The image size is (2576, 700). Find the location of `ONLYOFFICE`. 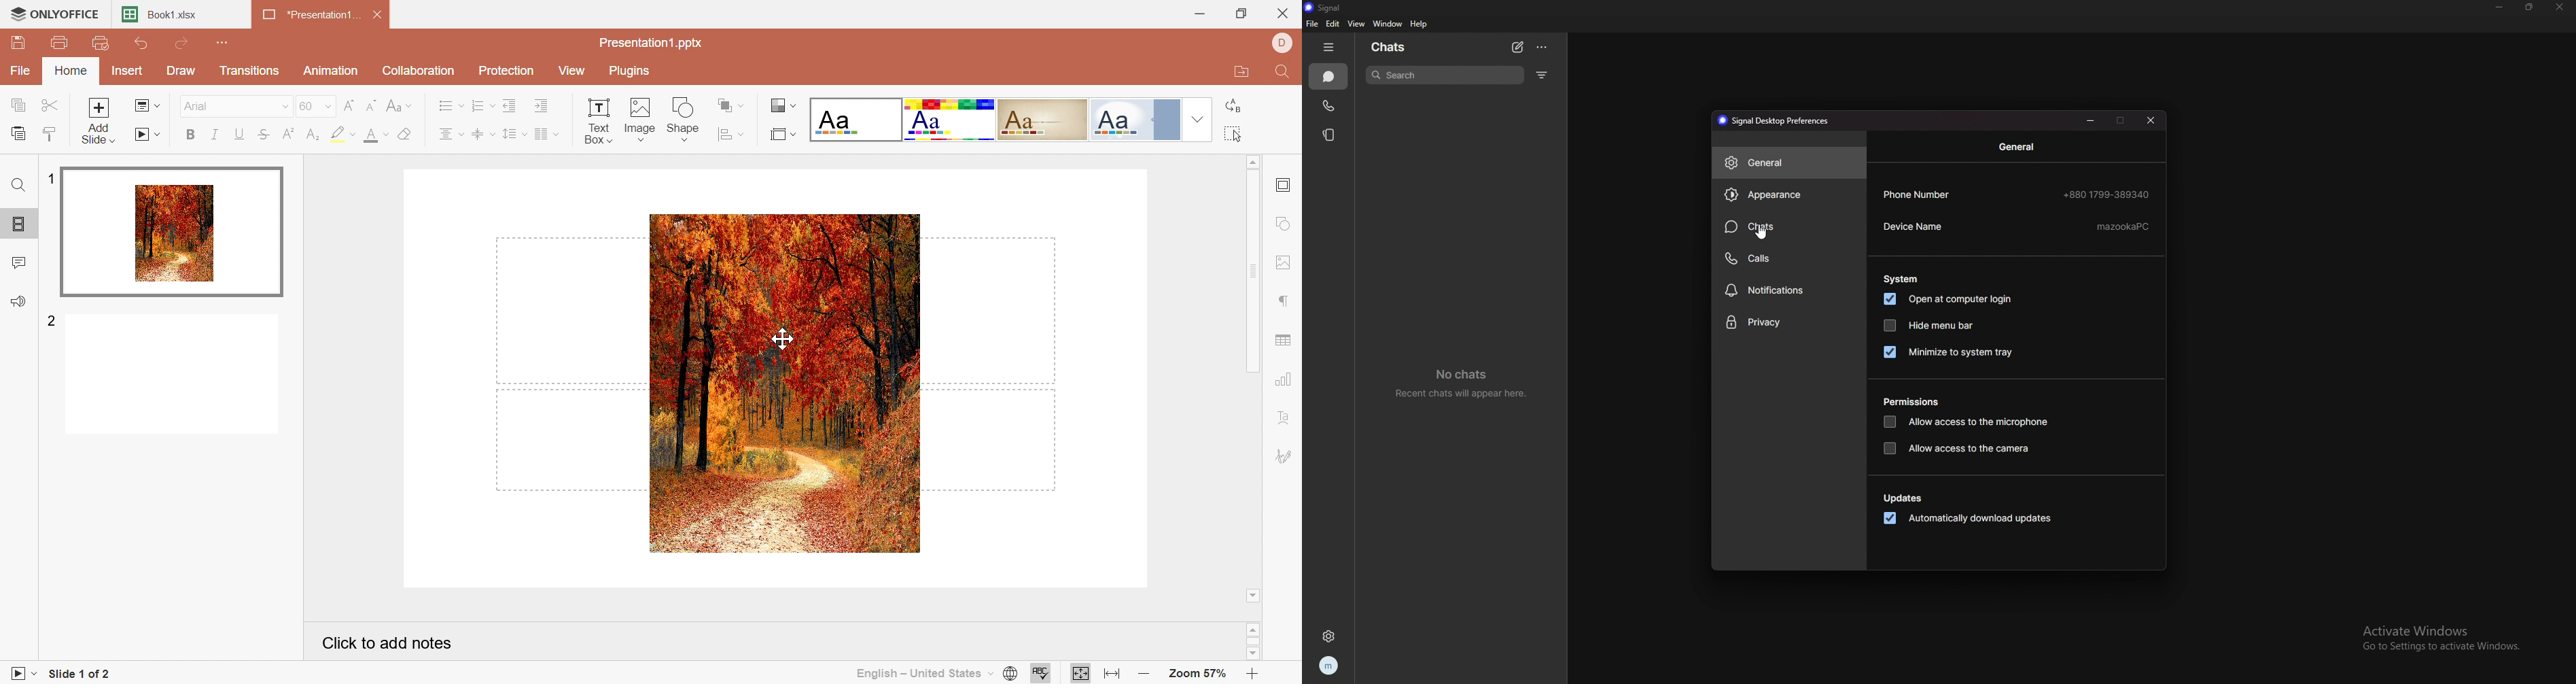

ONLYOFFICE is located at coordinates (56, 13).